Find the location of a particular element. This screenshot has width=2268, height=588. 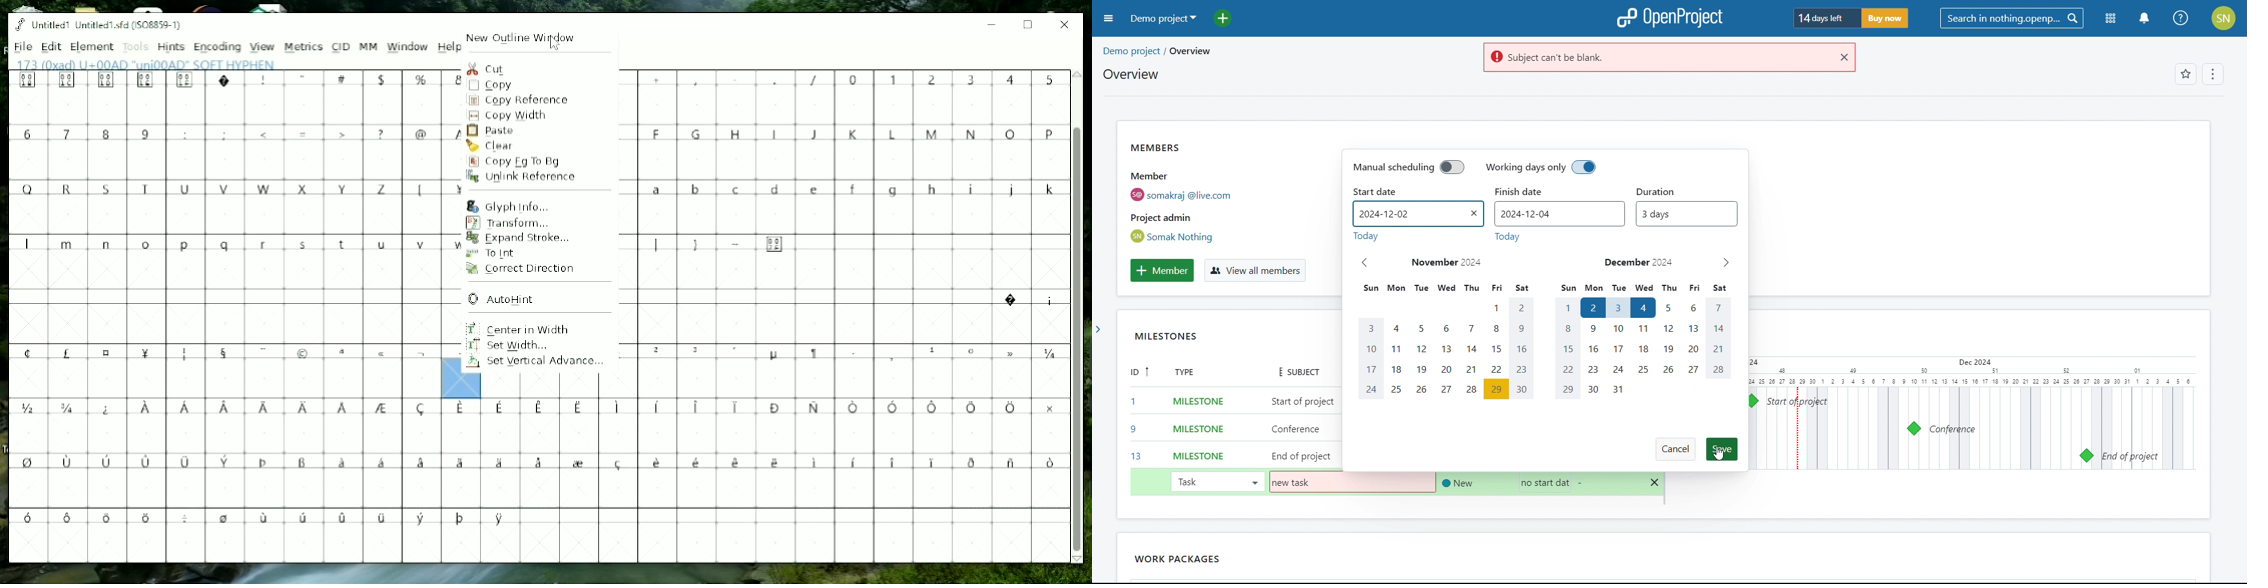

scroll bar is located at coordinates (2239, 159).